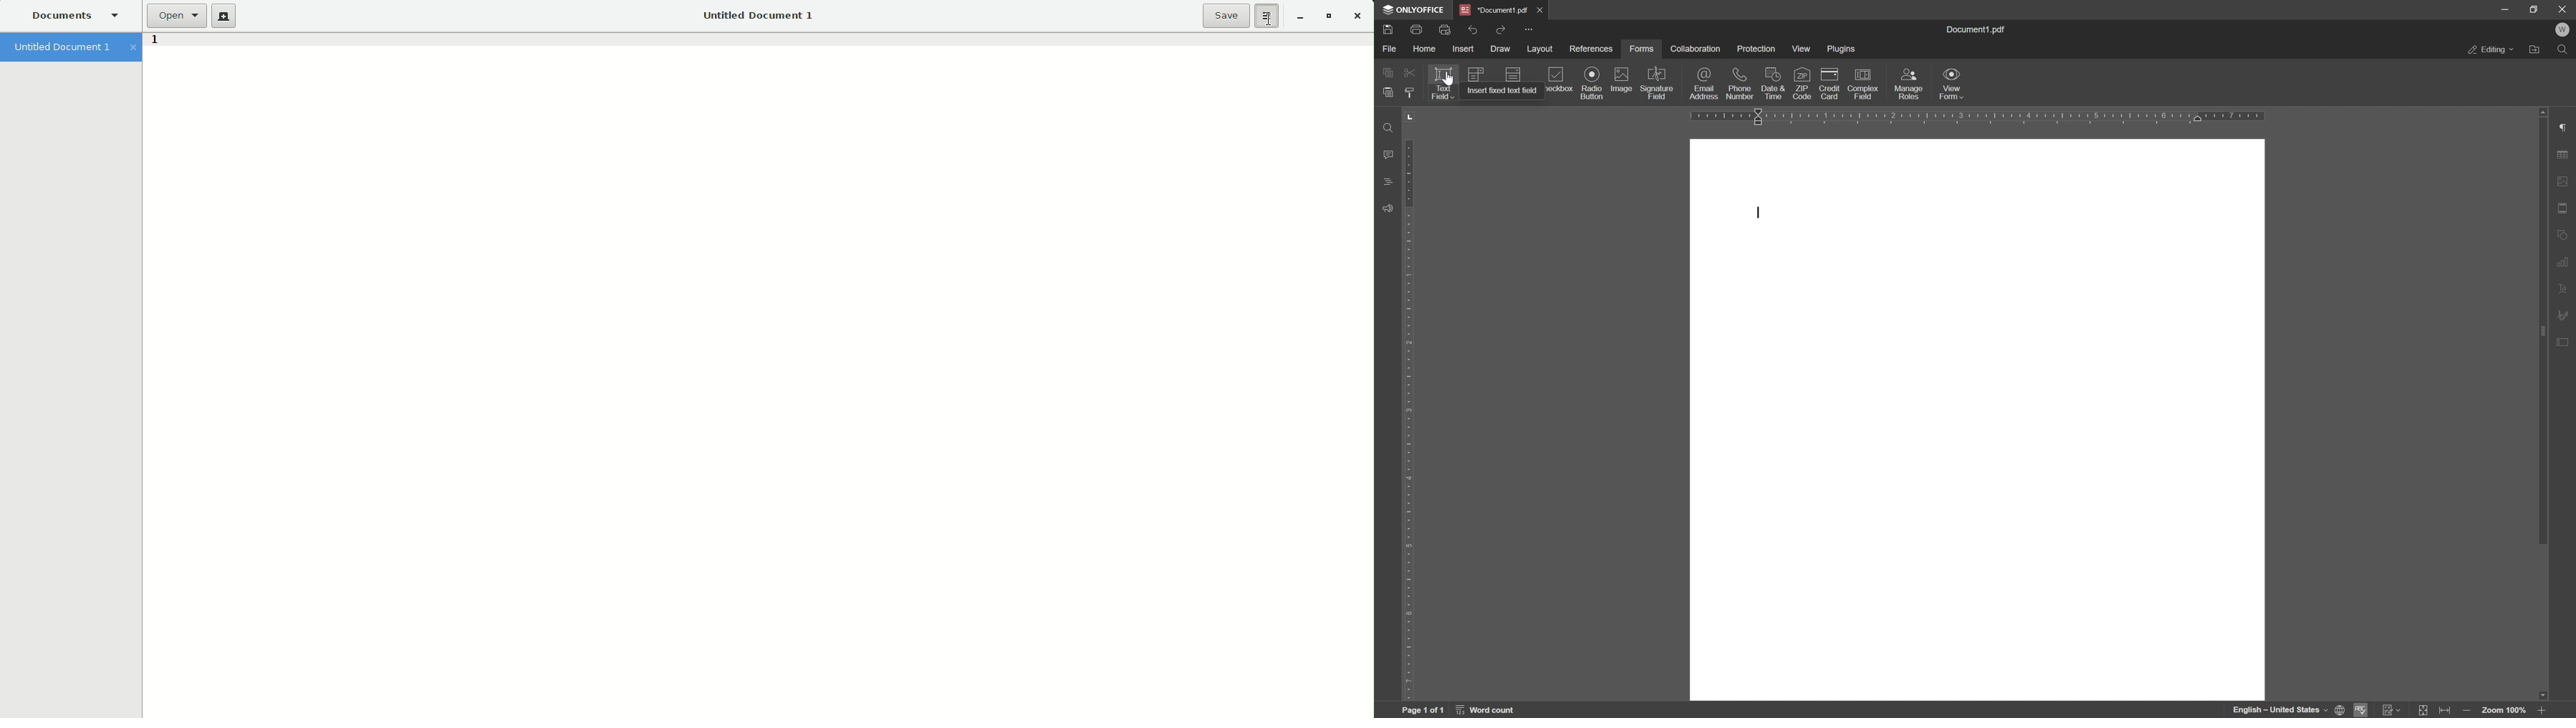 The height and width of the screenshot is (728, 2576). I want to click on layout, so click(1542, 49).